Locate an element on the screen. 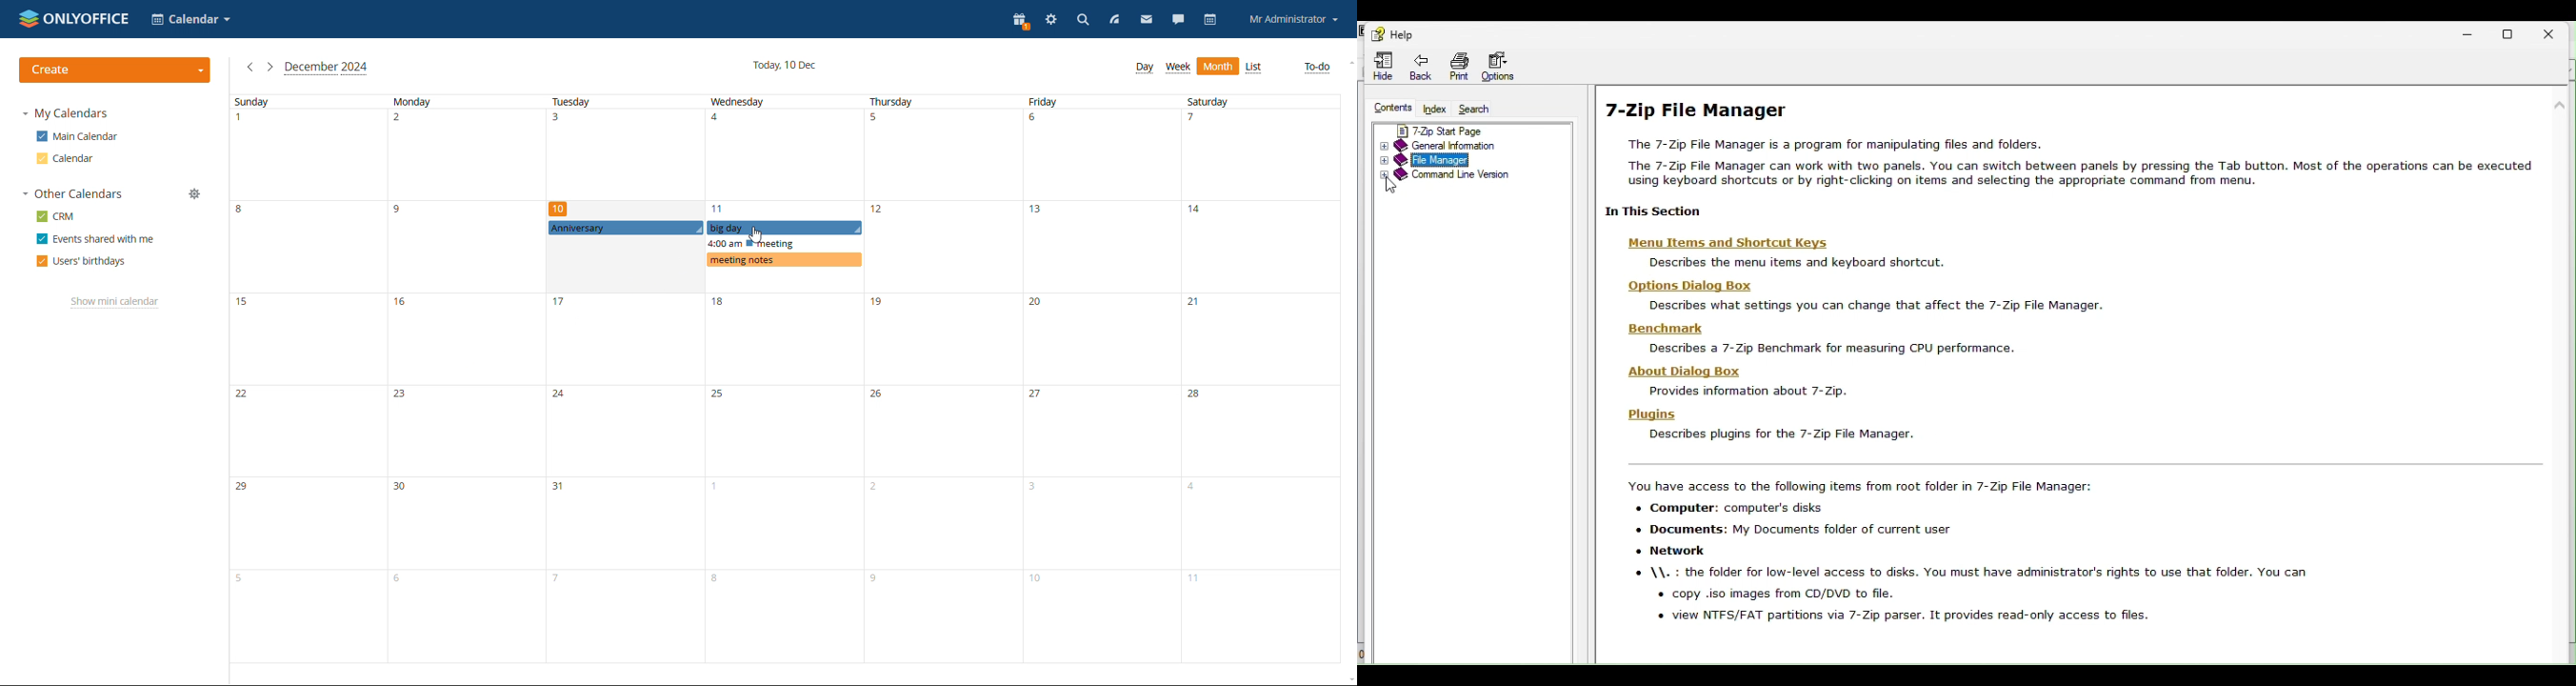  Cursor is located at coordinates (1392, 187).